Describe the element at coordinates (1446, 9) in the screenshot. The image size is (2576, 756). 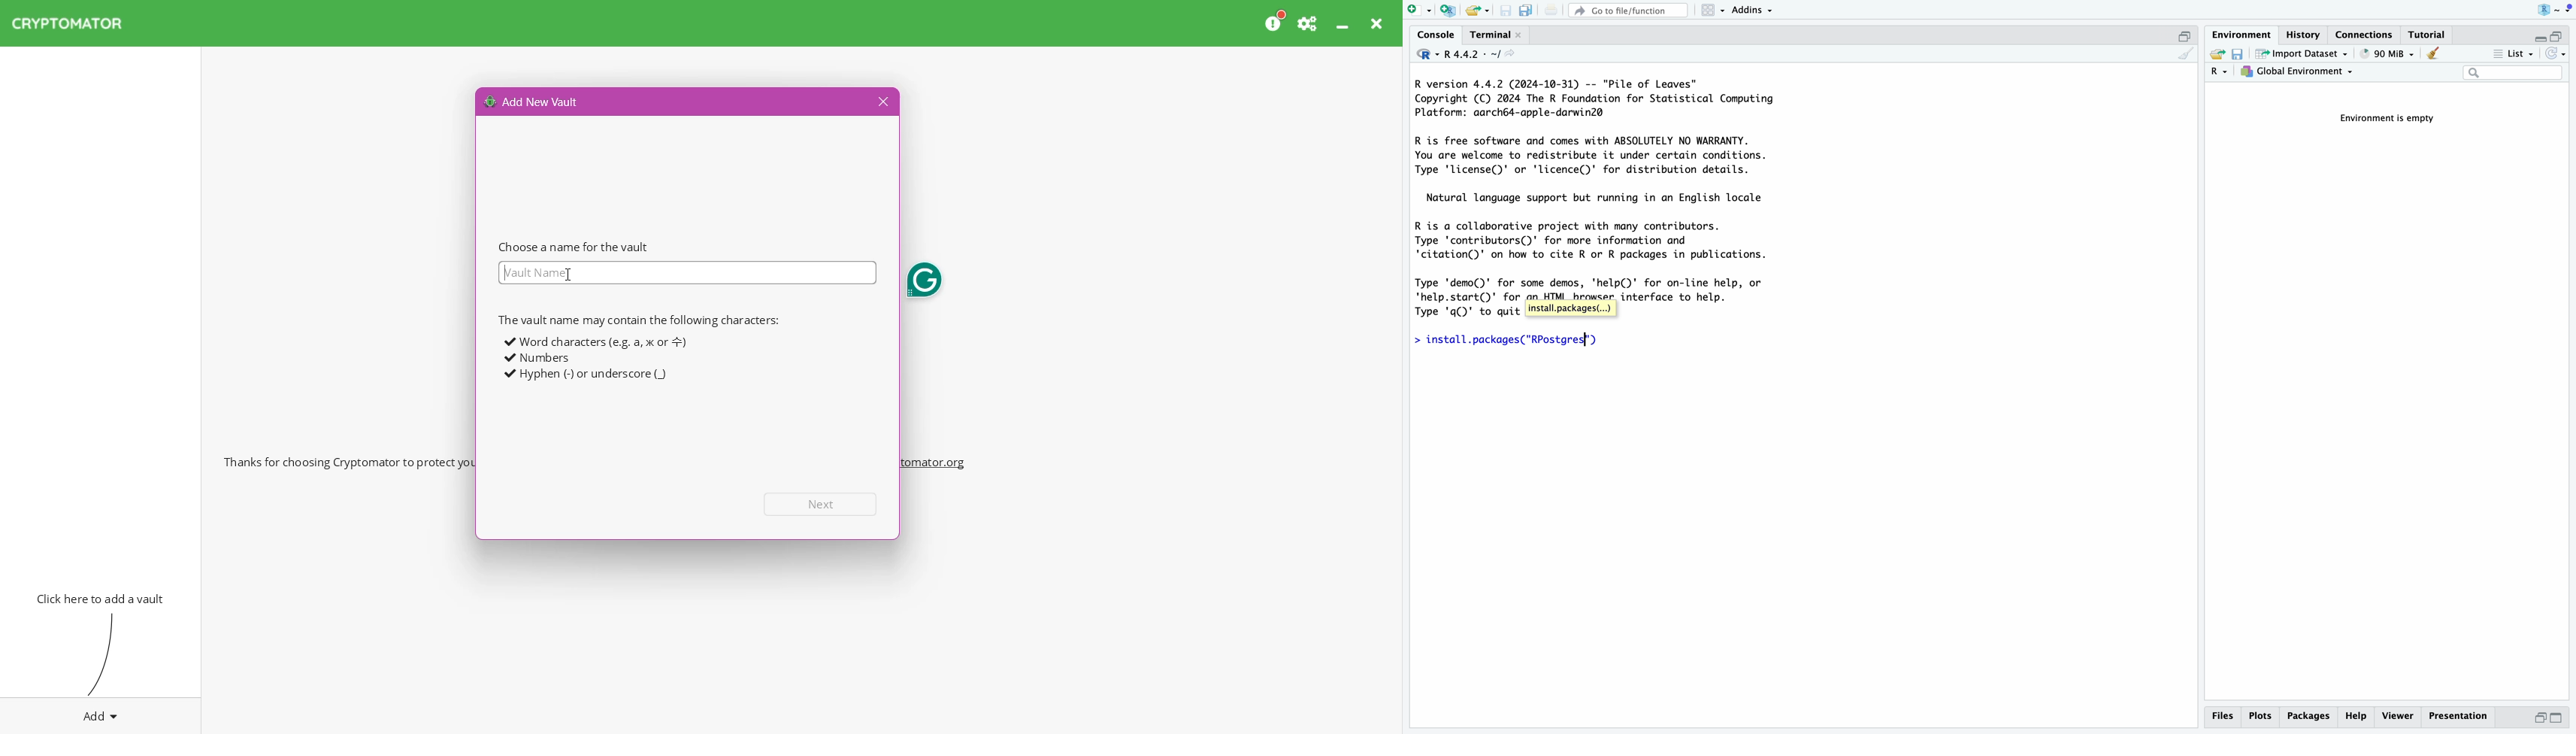
I see `create a project` at that location.